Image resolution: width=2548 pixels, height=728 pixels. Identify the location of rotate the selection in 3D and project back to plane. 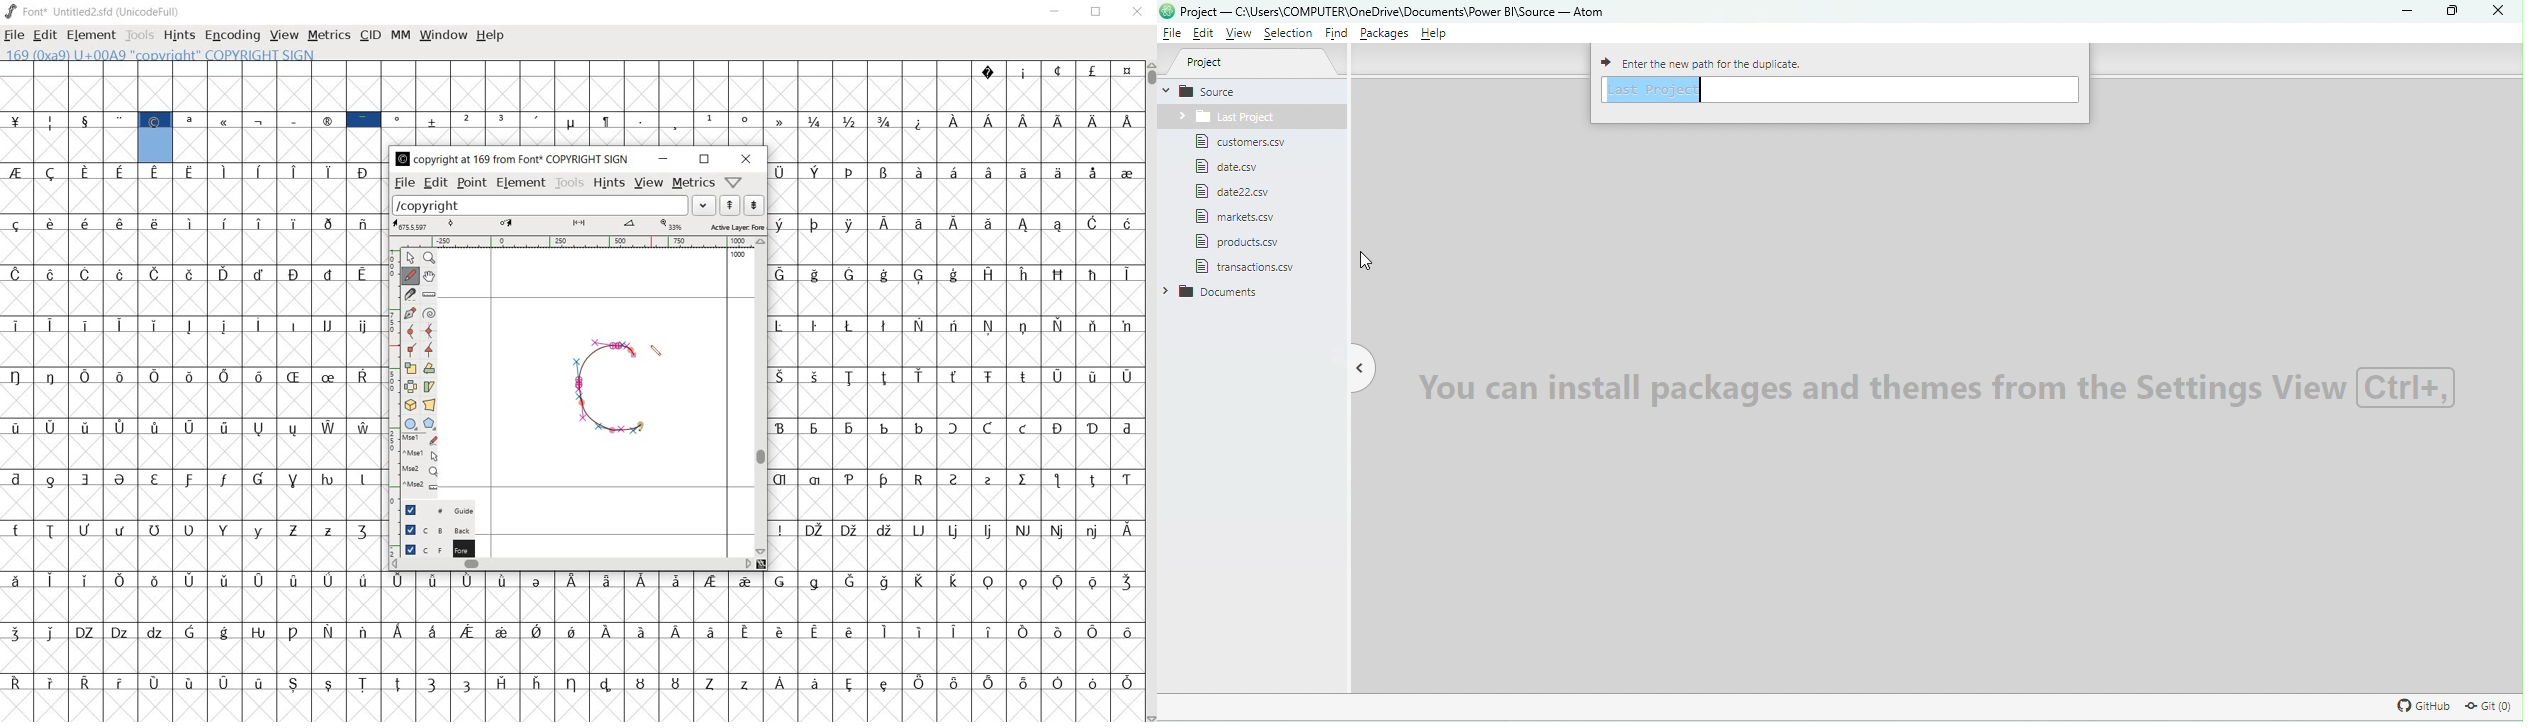
(410, 404).